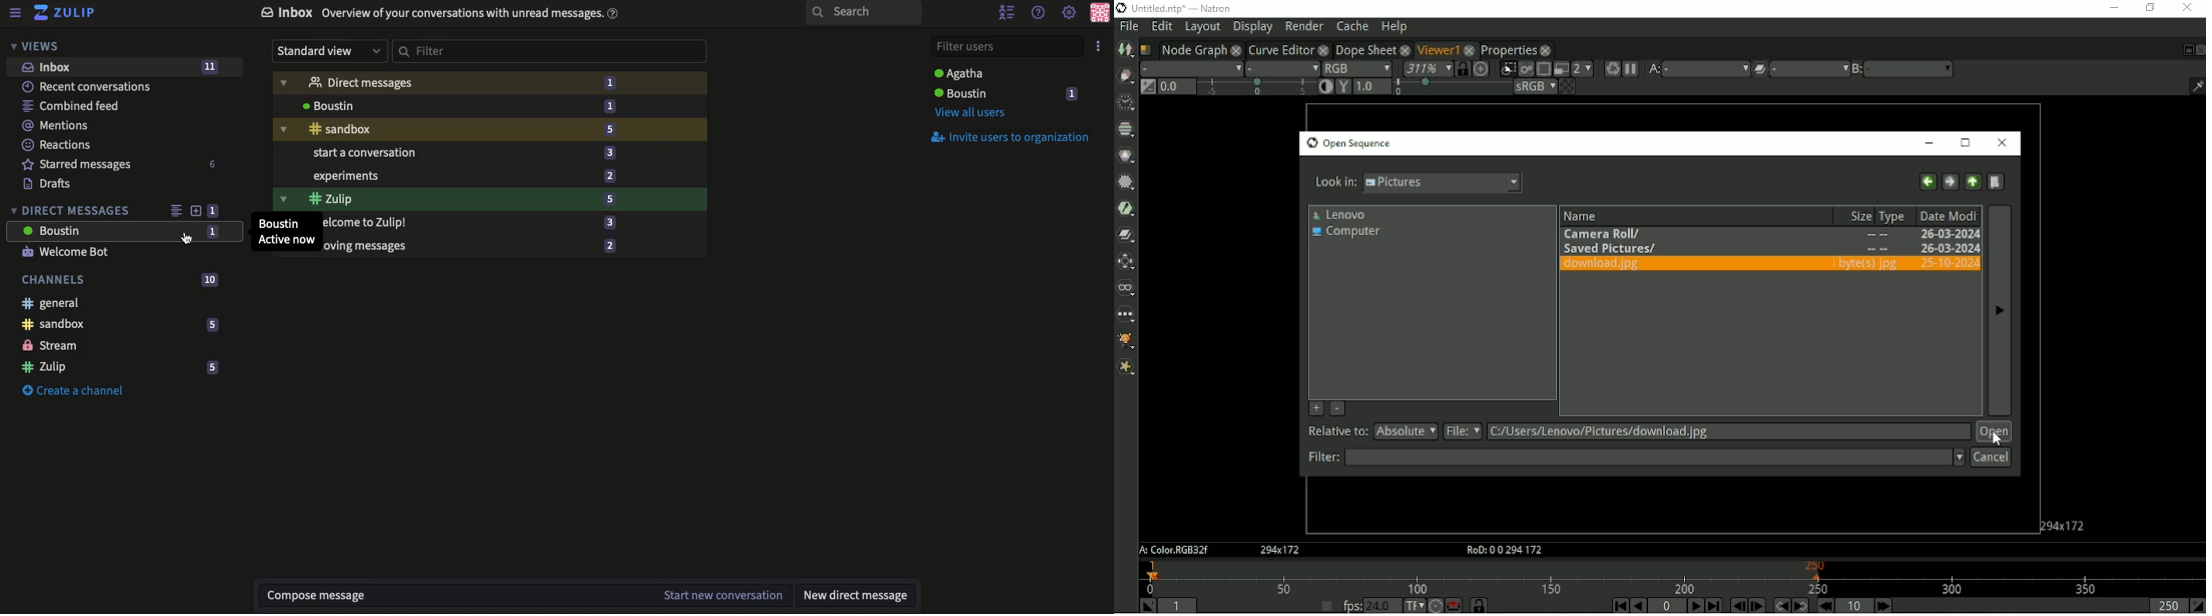 The image size is (2212, 616). What do you see at coordinates (195, 210) in the screenshot?
I see `Add new DM` at bounding box center [195, 210].